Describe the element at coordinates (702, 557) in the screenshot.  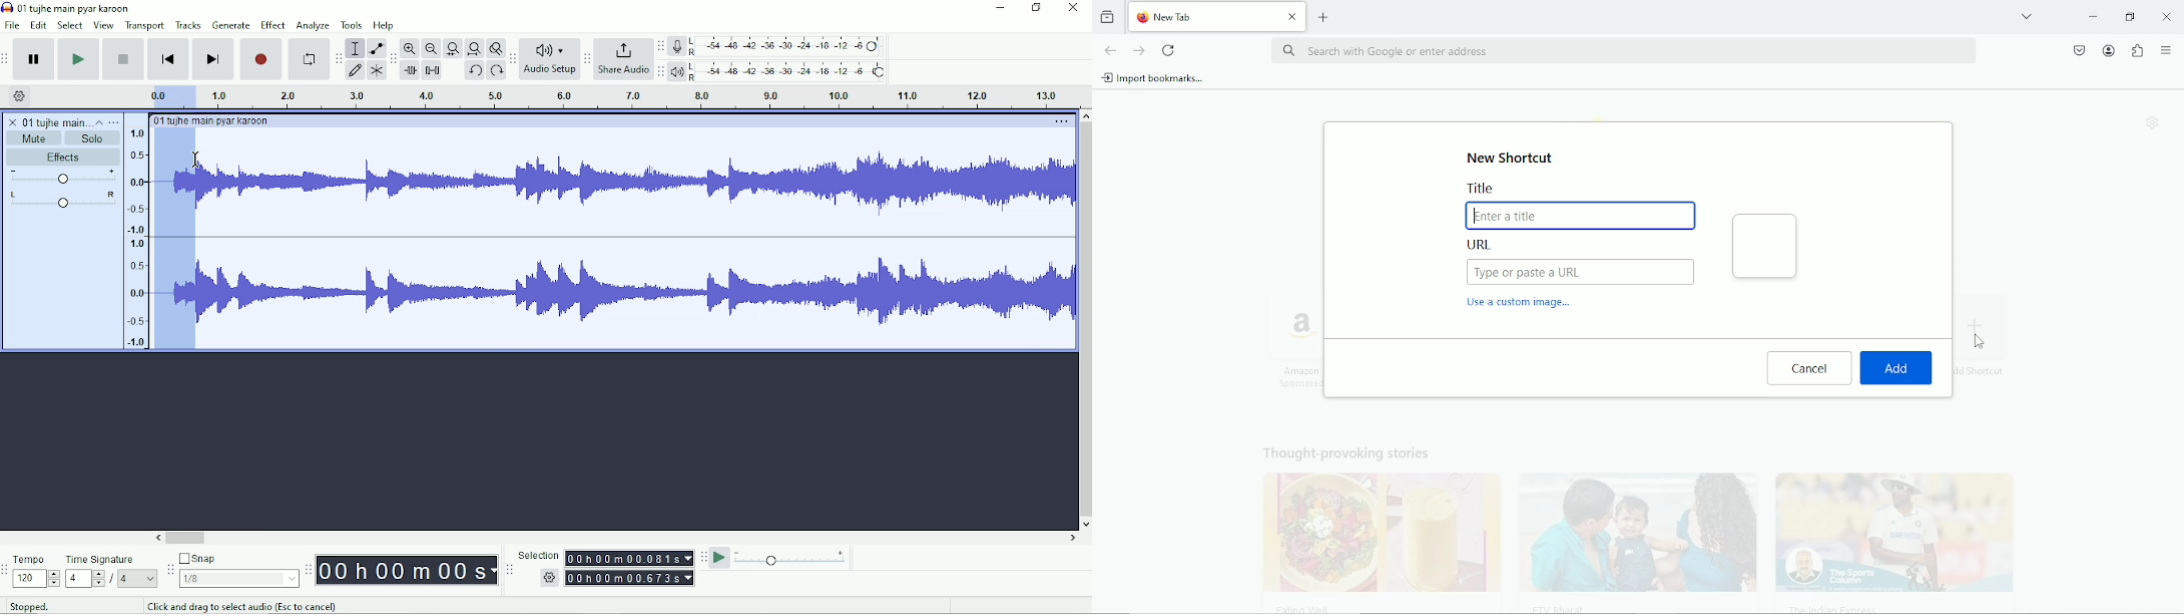
I see `Audacity play-at-speed toolbar` at that location.